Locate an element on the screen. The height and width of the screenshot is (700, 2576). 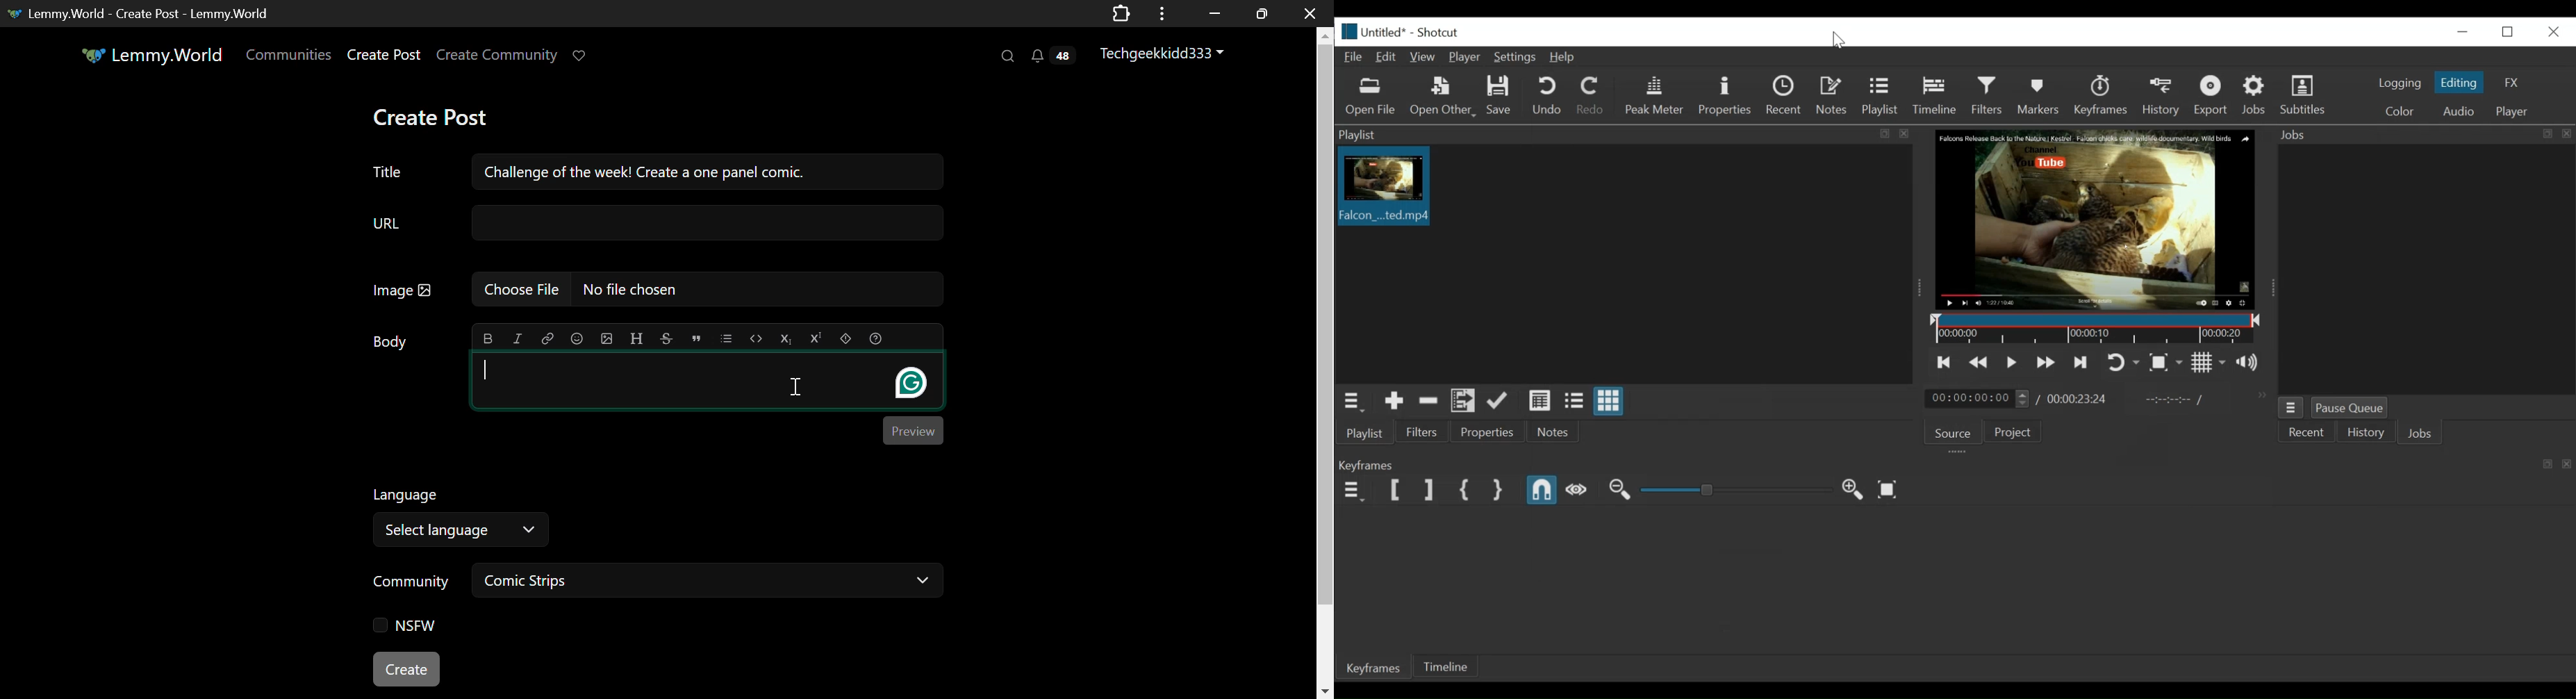
Community is located at coordinates (408, 582).